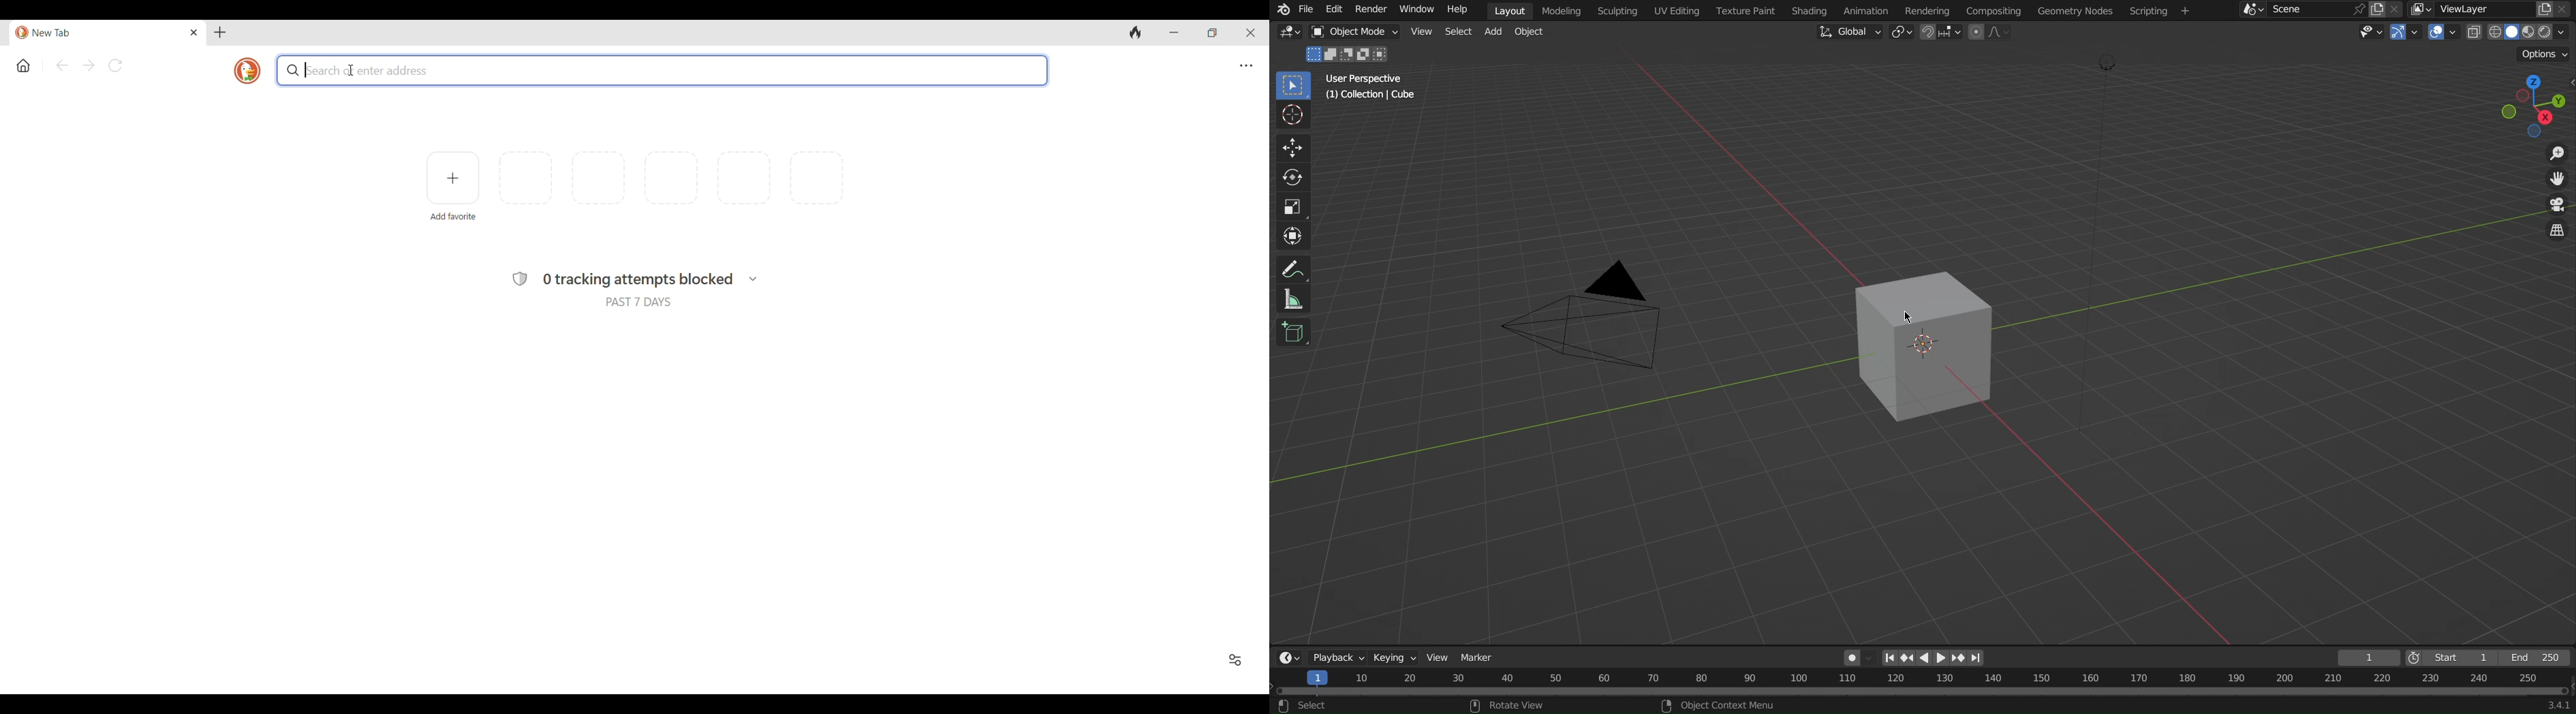 This screenshot has width=2576, height=728. I want to click on Marker, so click(1482, 656).